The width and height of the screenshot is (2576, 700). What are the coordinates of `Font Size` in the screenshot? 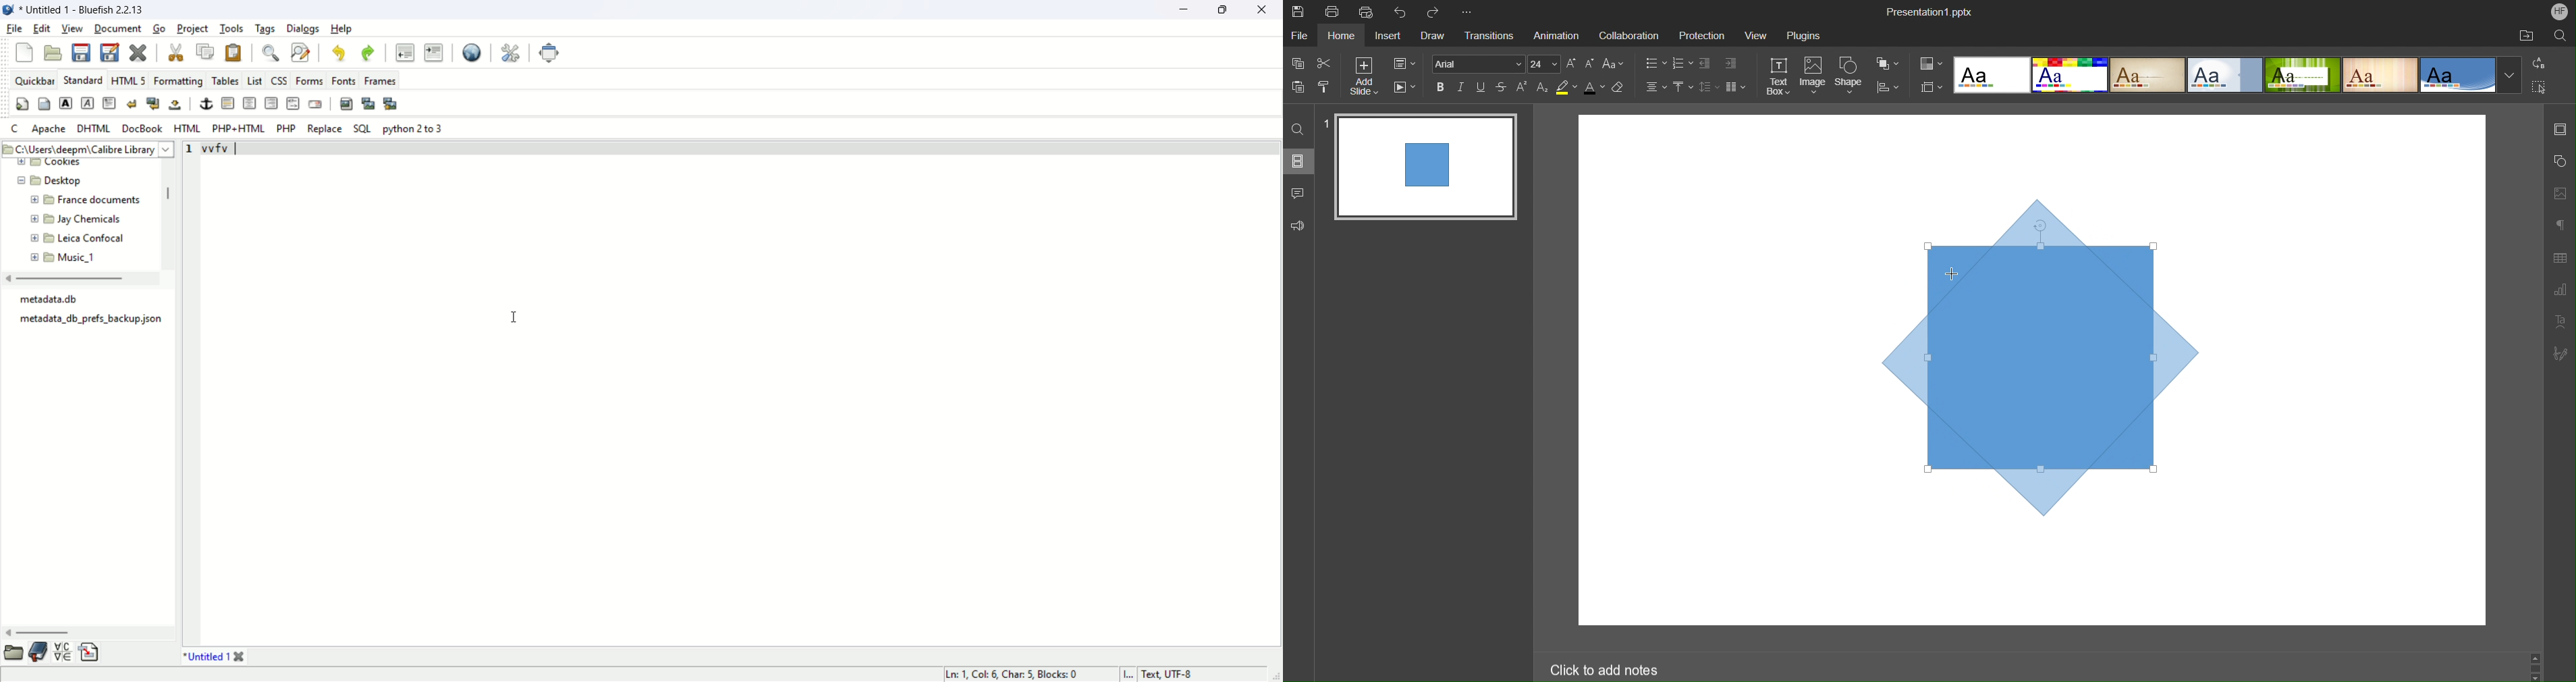 It's located at (1543, 65).